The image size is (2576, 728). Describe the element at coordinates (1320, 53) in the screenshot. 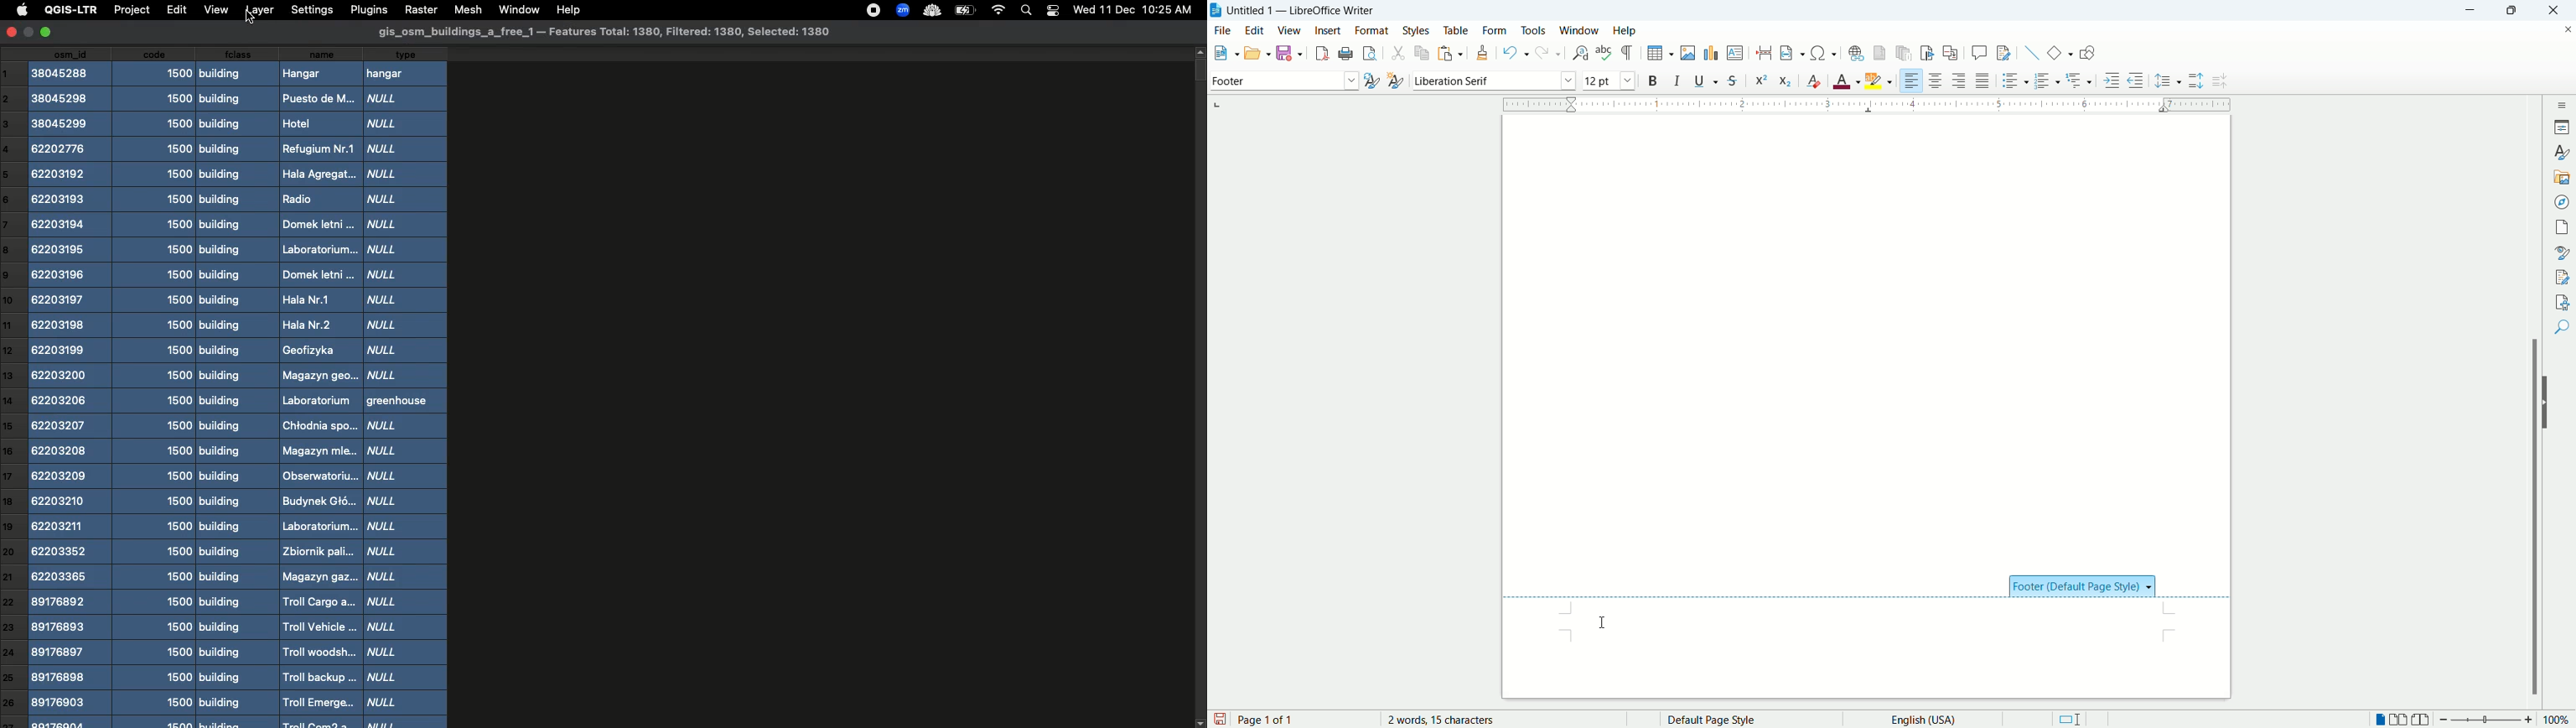

I see `export as pdf` at that location.